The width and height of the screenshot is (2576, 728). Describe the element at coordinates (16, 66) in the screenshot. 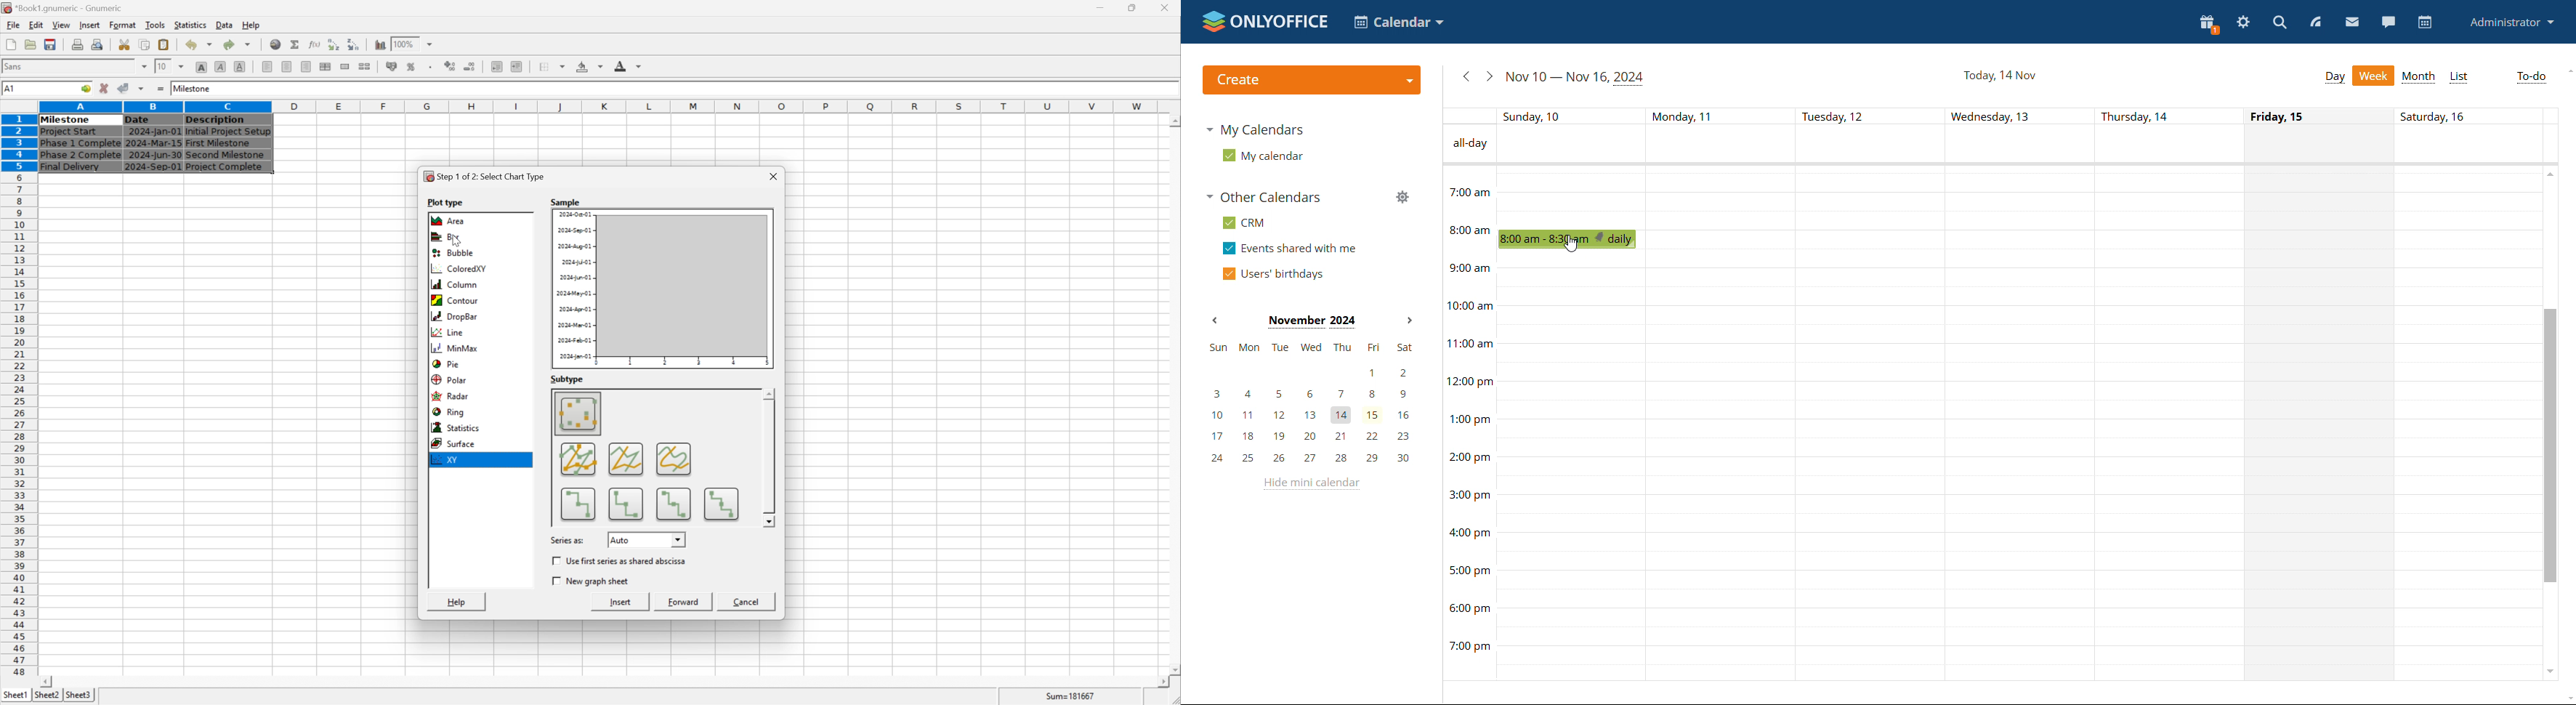

I see `Sans` at that location.